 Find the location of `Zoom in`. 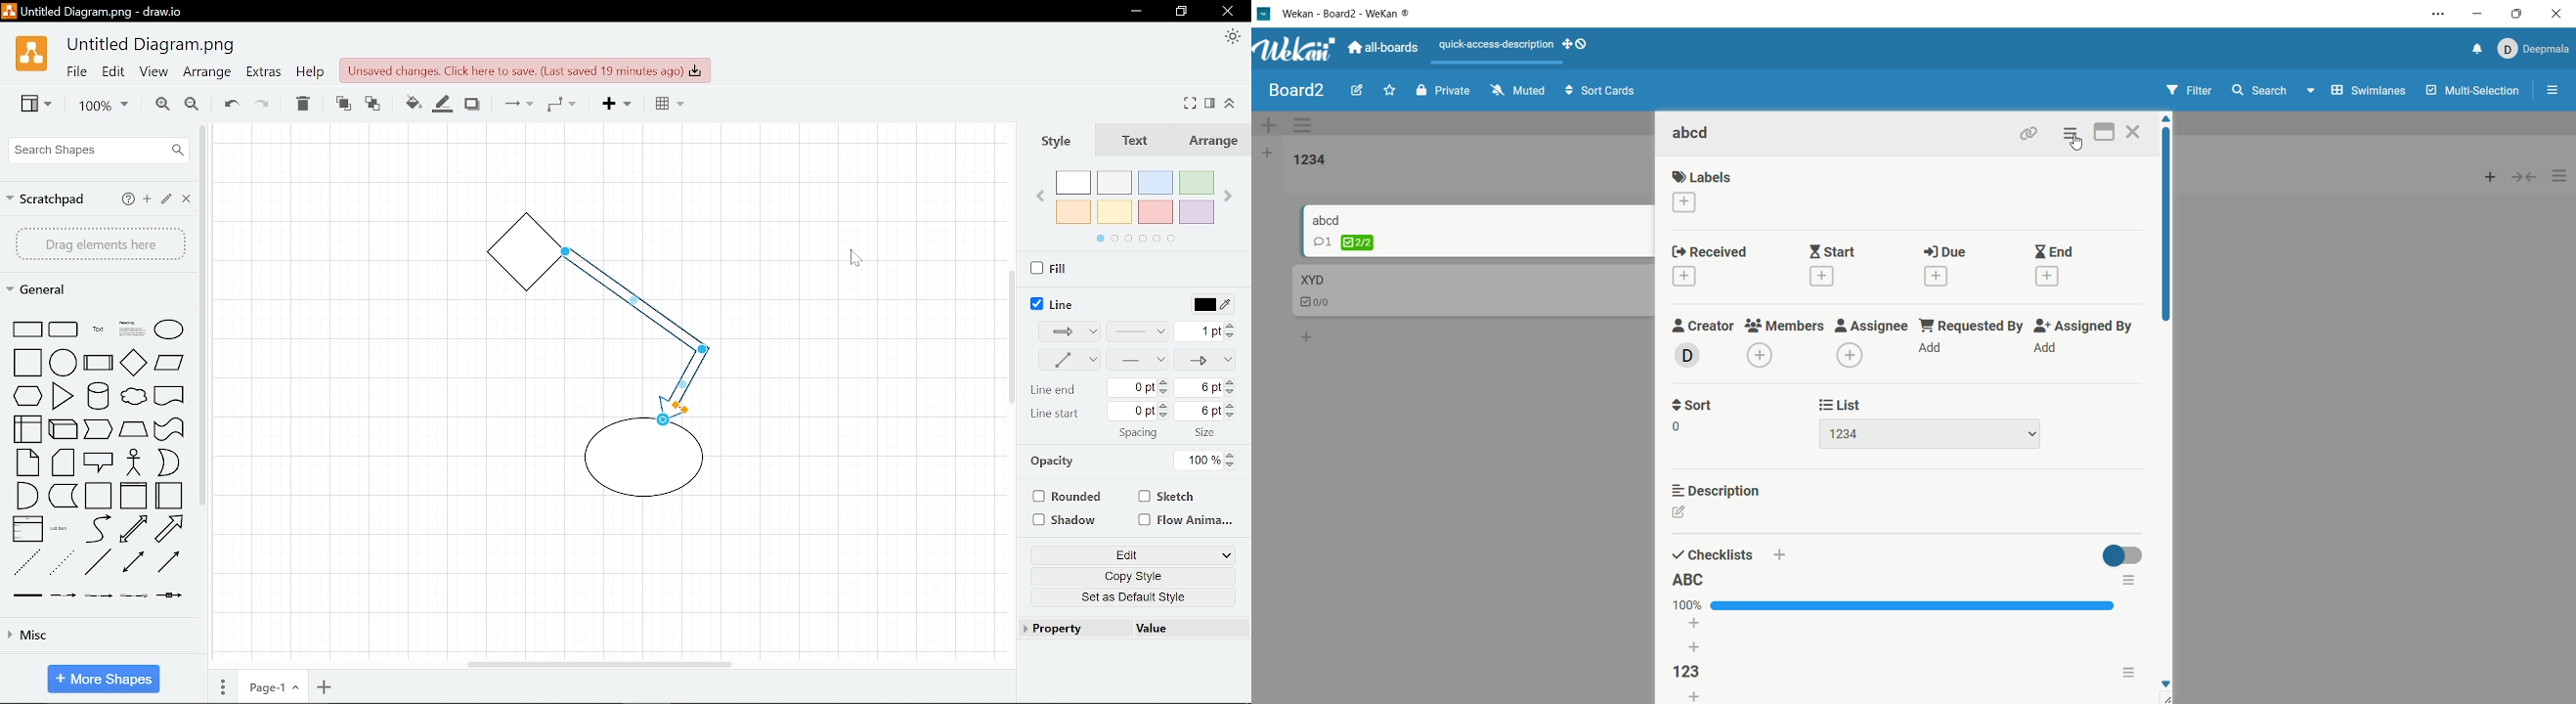

Zoom in is located at coordinates (158, 105).